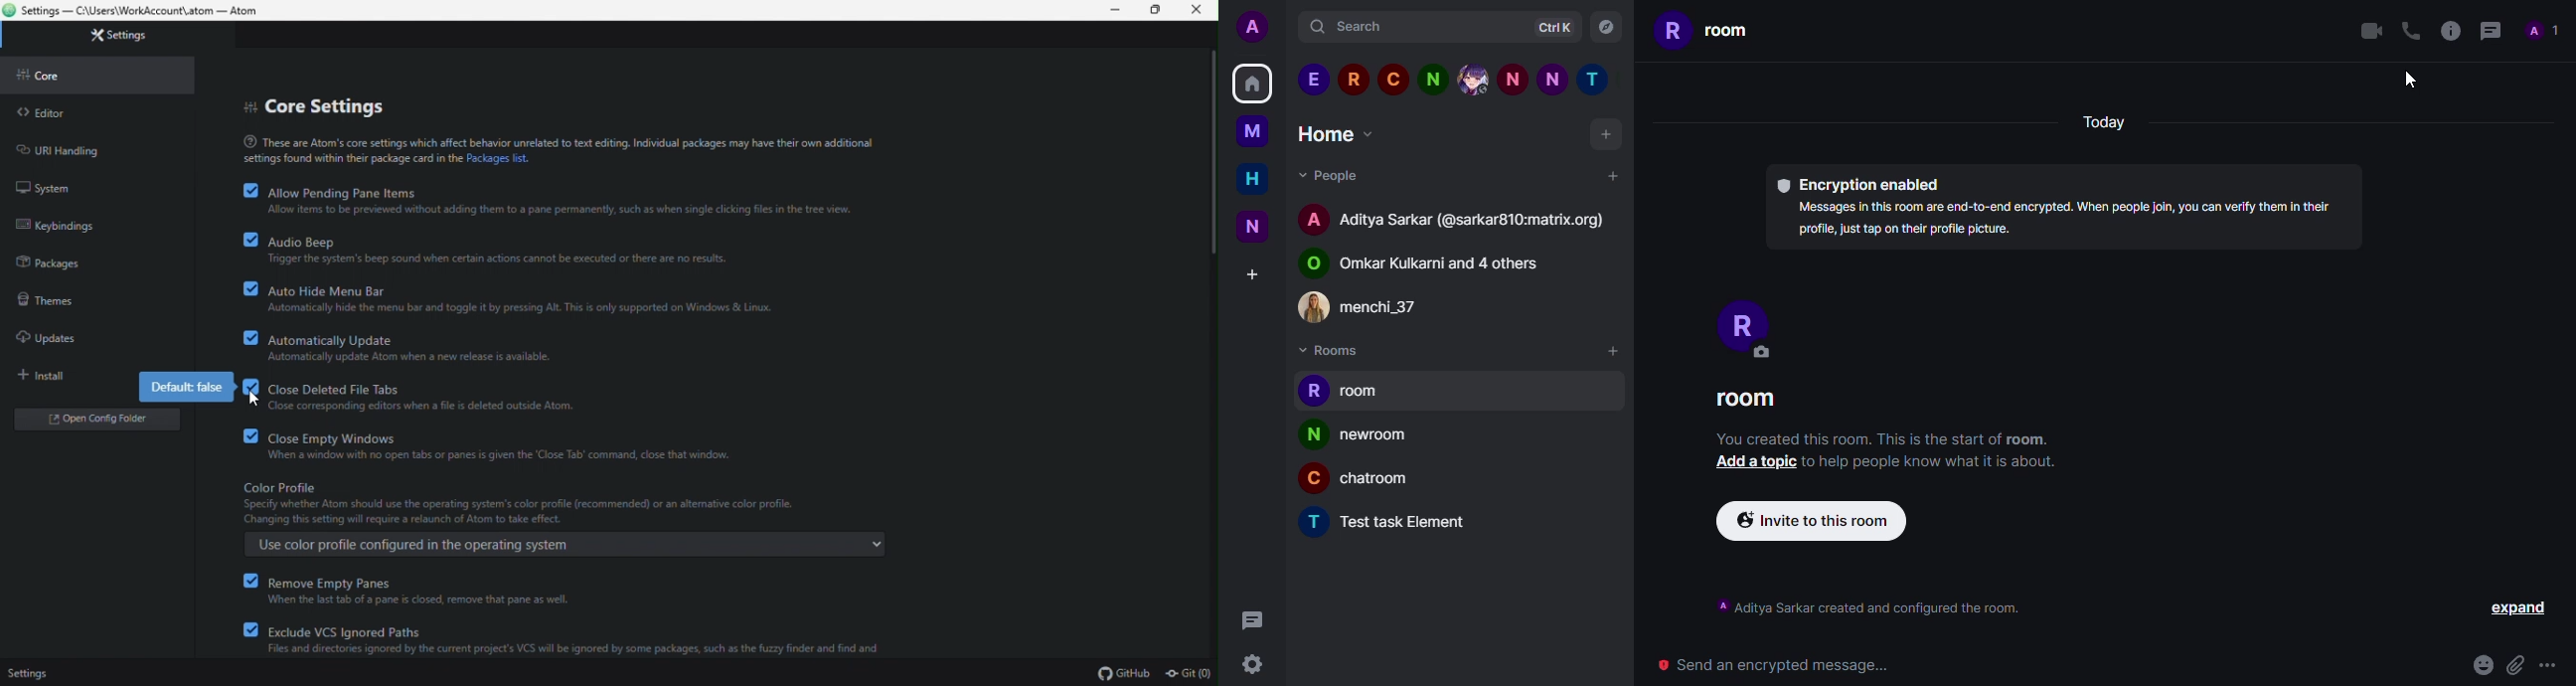 The height and width of the screenshot is (700, 2576). Describe the element at coordinates (1552, 83) in the screenshot. I see `Contact shortcut` at that location.